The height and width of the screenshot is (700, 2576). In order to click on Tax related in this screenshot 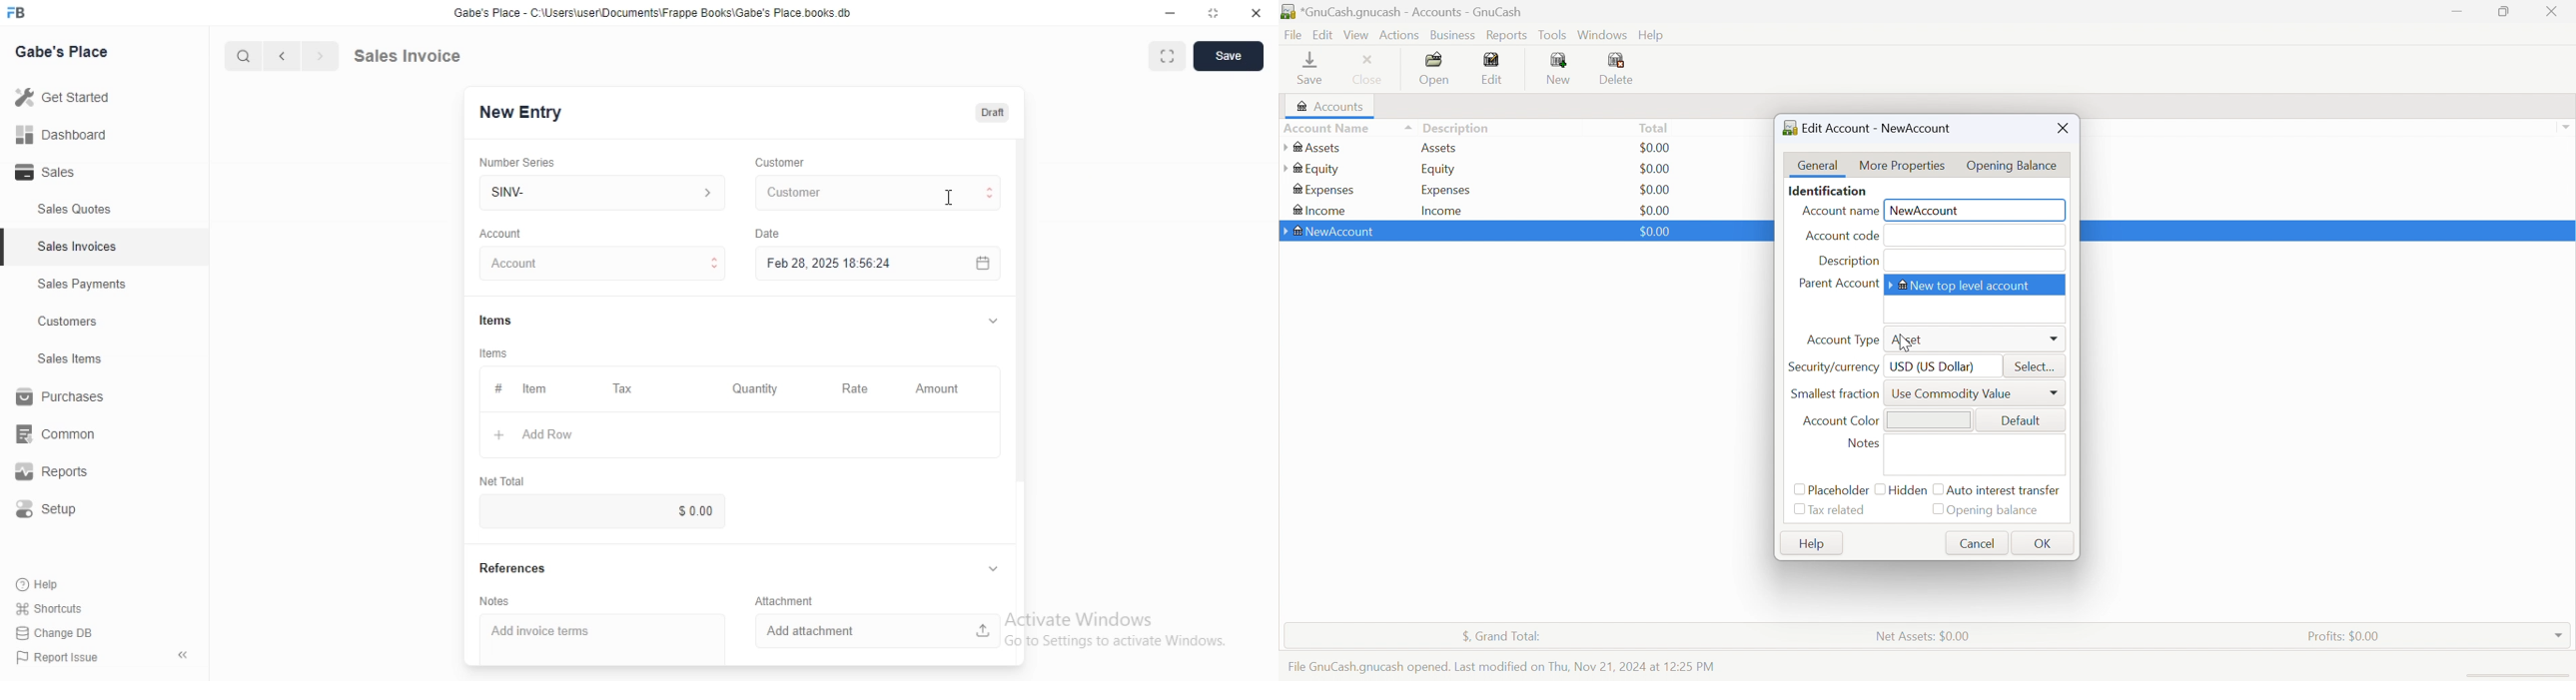, I will do `click(1840, 510)`.